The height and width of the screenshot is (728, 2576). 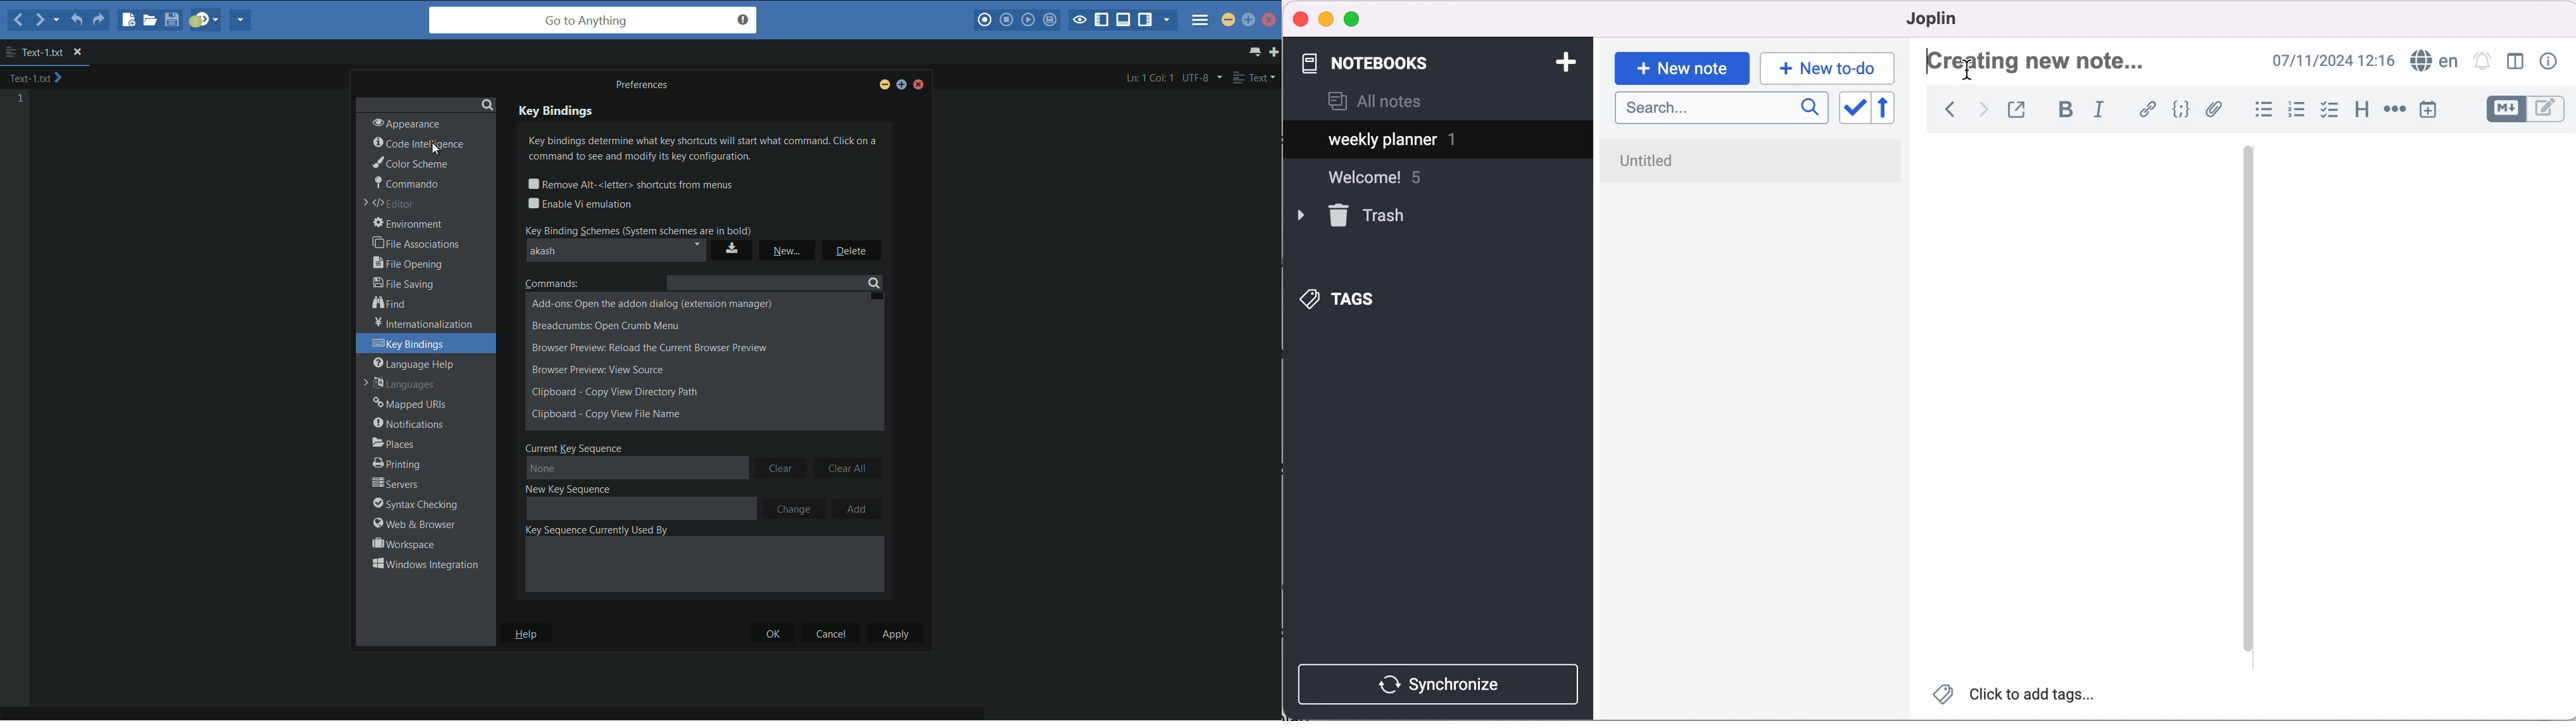 I want to click on forward, so click(x=1982, y=112).